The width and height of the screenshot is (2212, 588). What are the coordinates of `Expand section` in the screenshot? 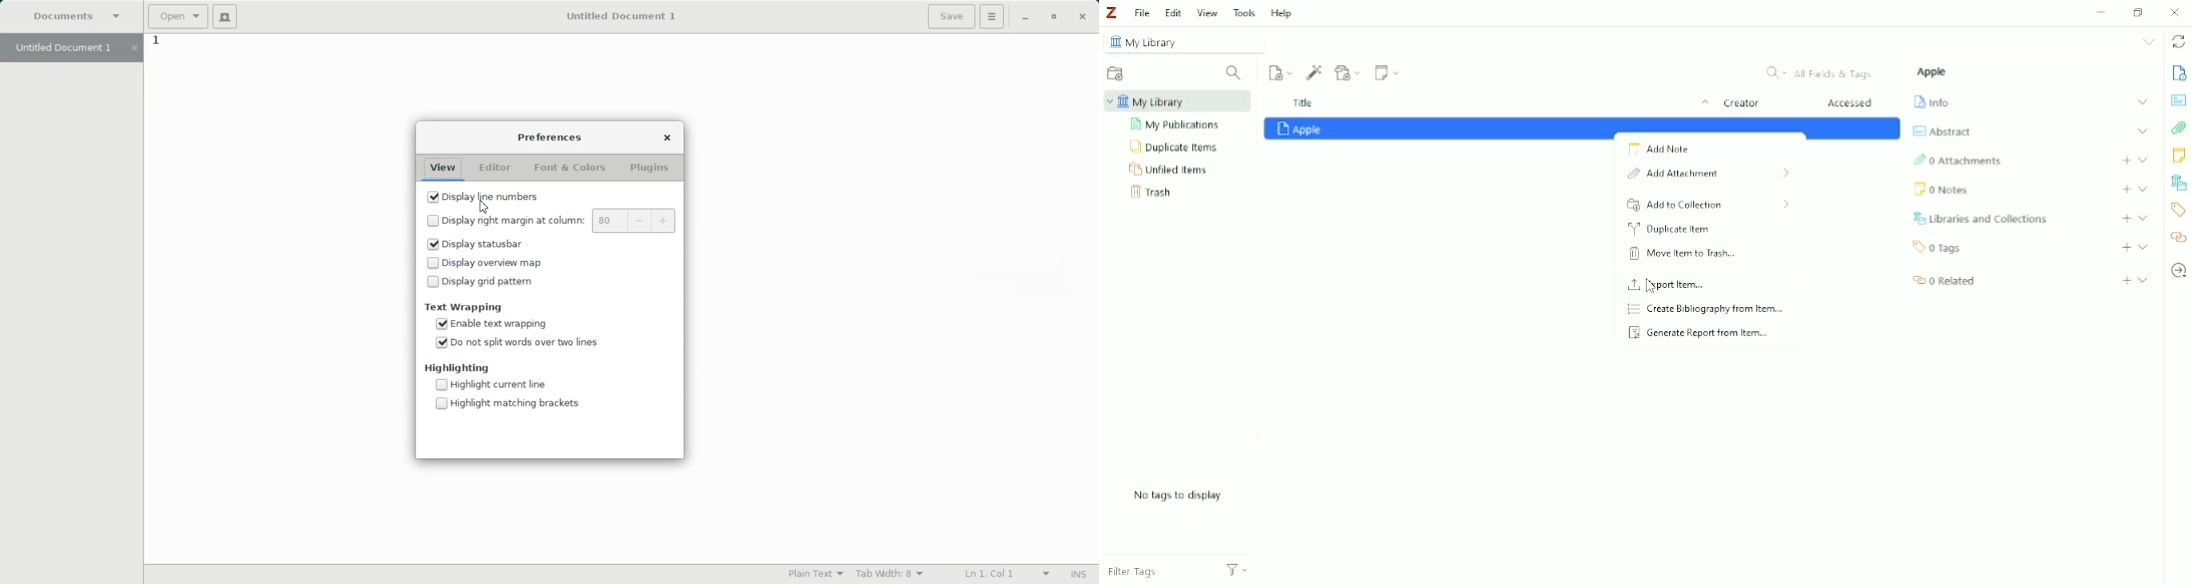 It's located at (2143, 188).